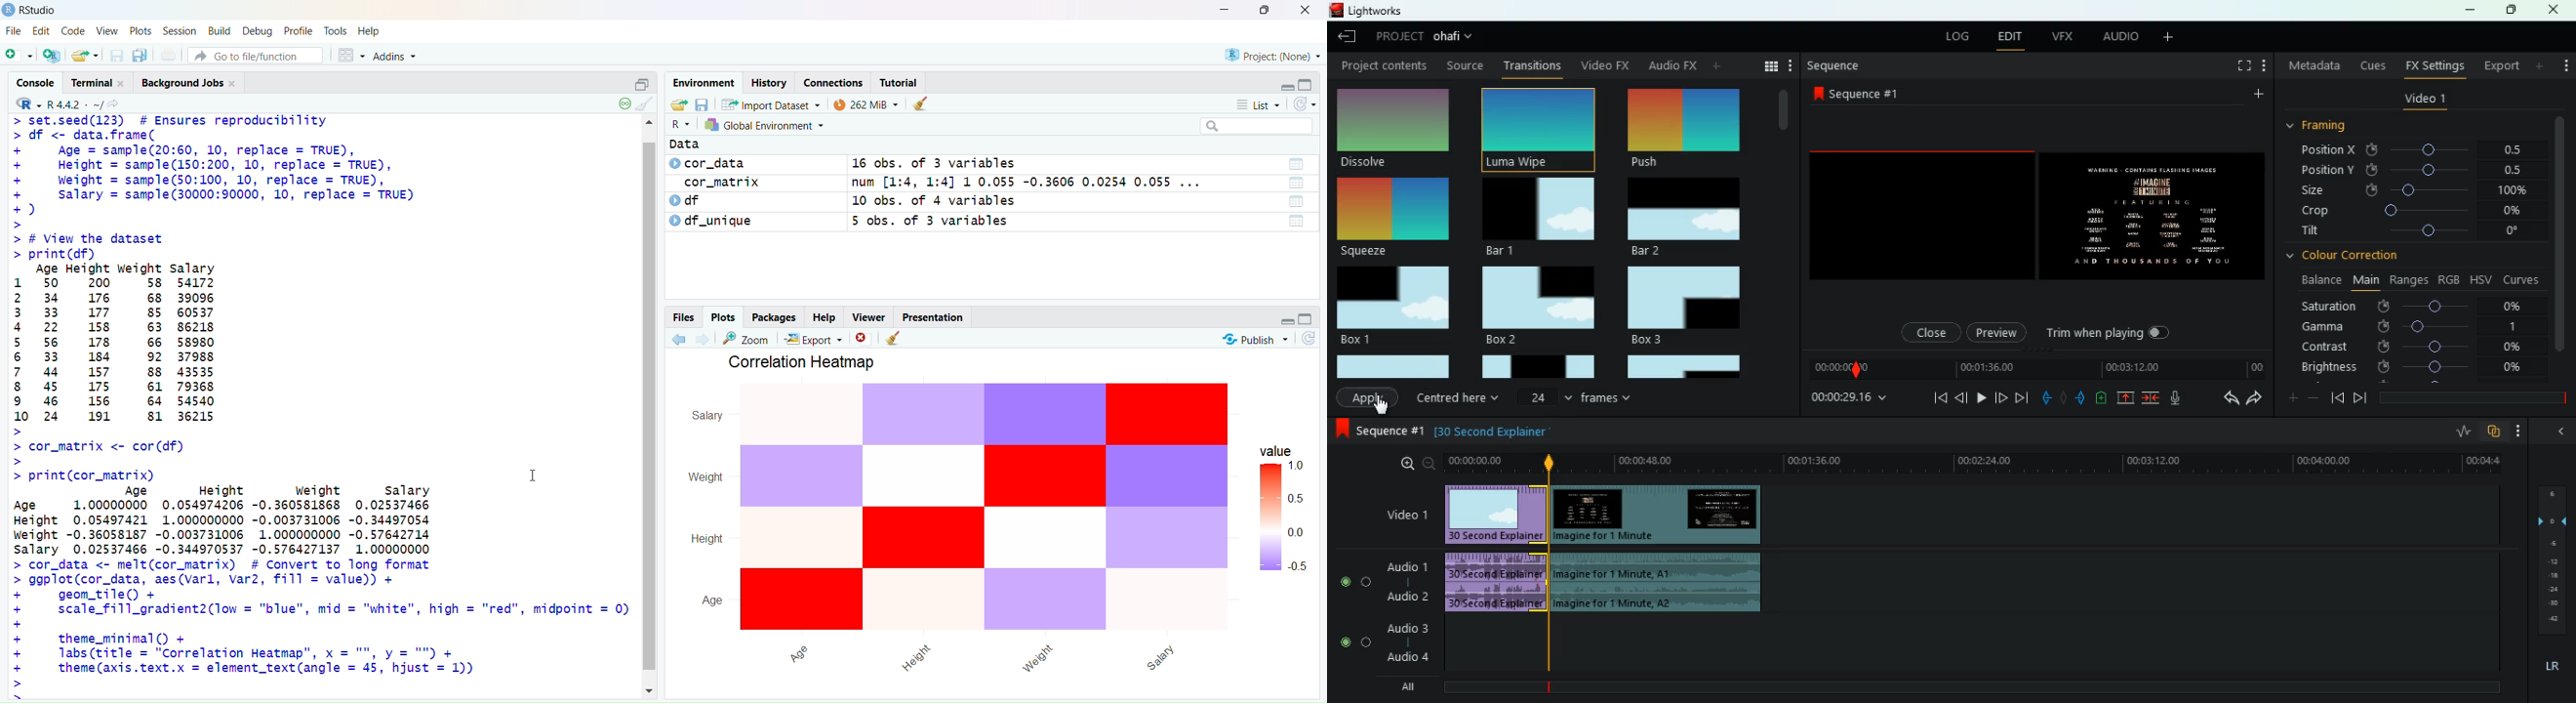 The height and width of the screenshot is (728, 2576). What do you see at coordinates (1862, 93) in the screenshot?
I see `sequence` at bounding box center [1862, 93].